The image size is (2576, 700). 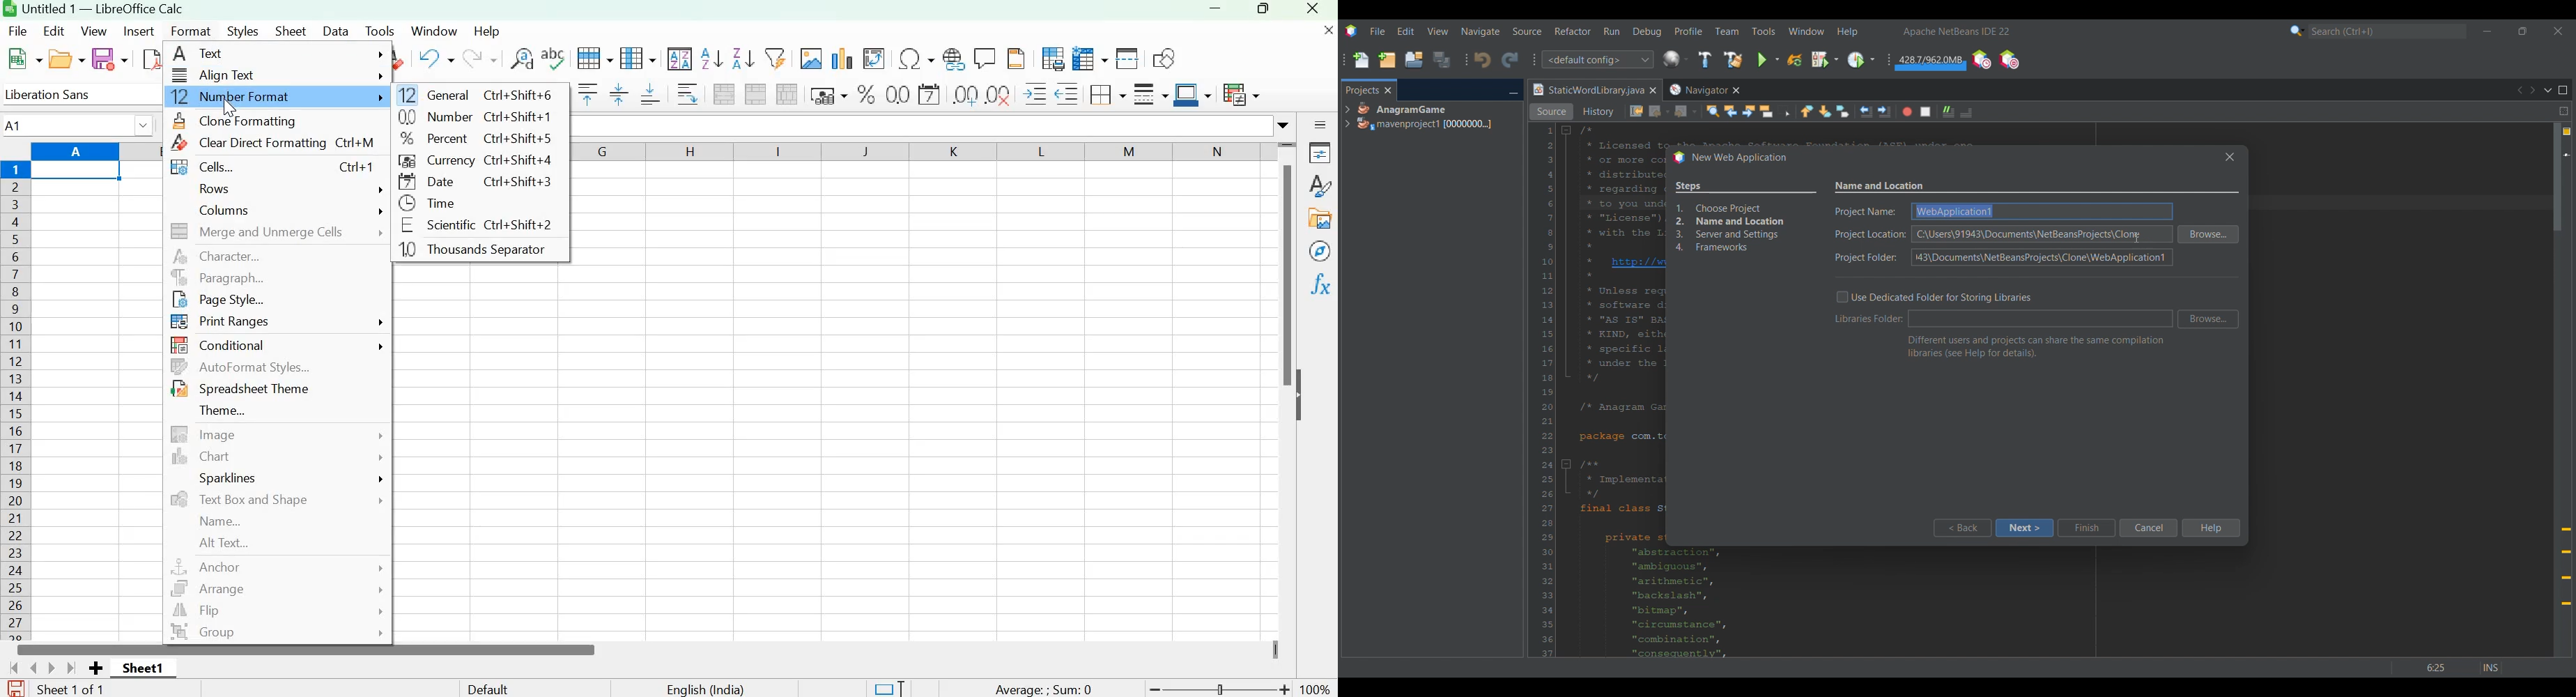 What do you see at coordinates (454, 204) in the screenshot?
I see `Time` at bounding box center [454, 204].